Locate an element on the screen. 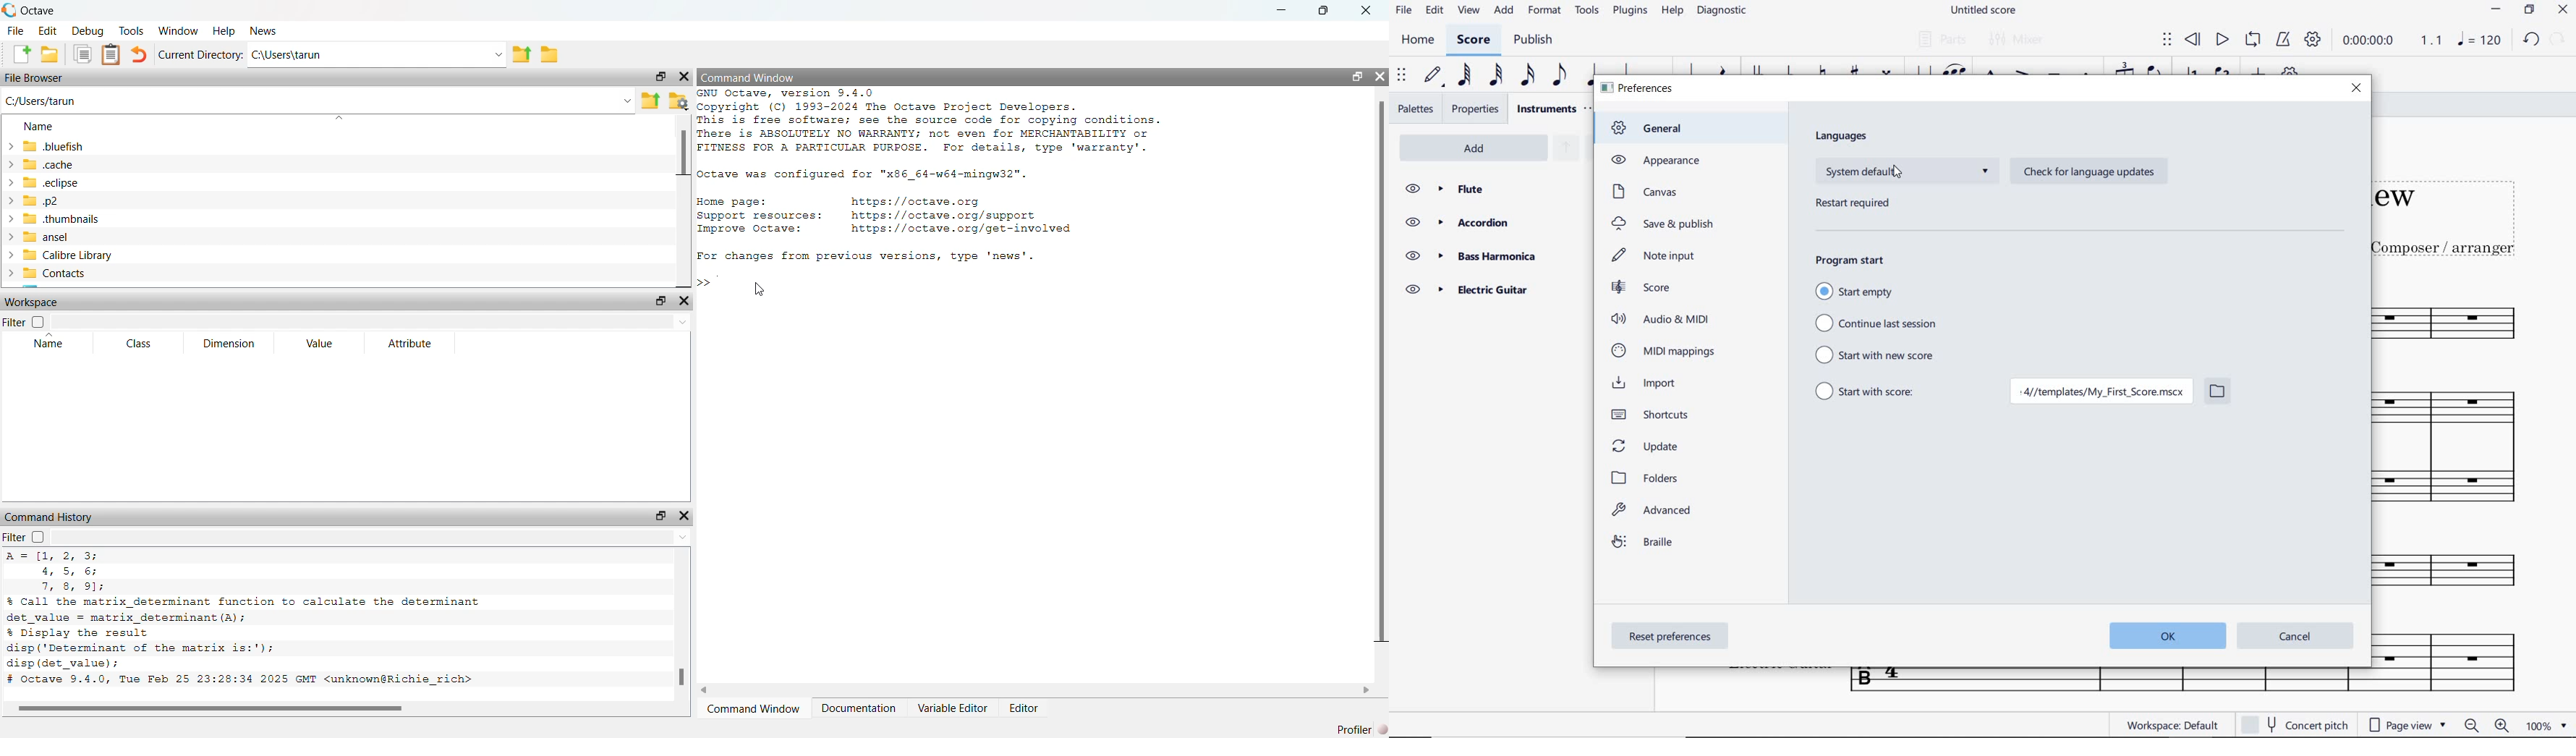 The width and height of the screenshot is (2576, 756). save & publish is located at coordinates (1665, 225).